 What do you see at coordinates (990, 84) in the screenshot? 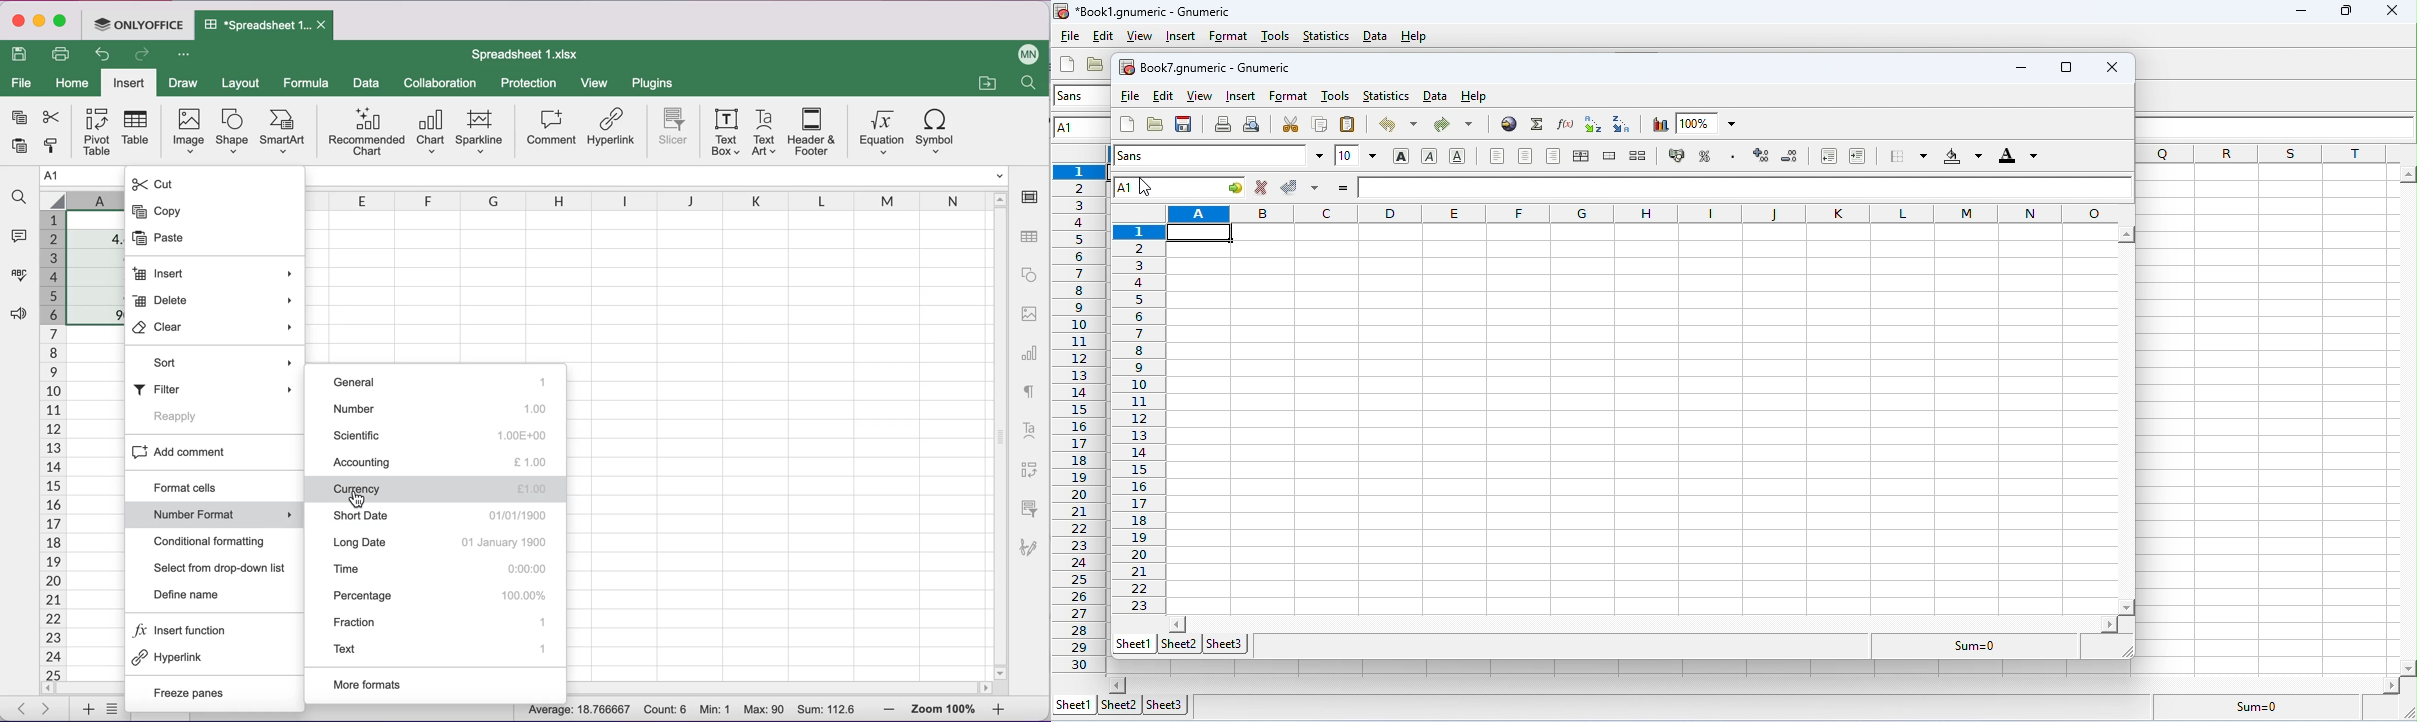
I see `open a file location` at bounding box center [990, 84].